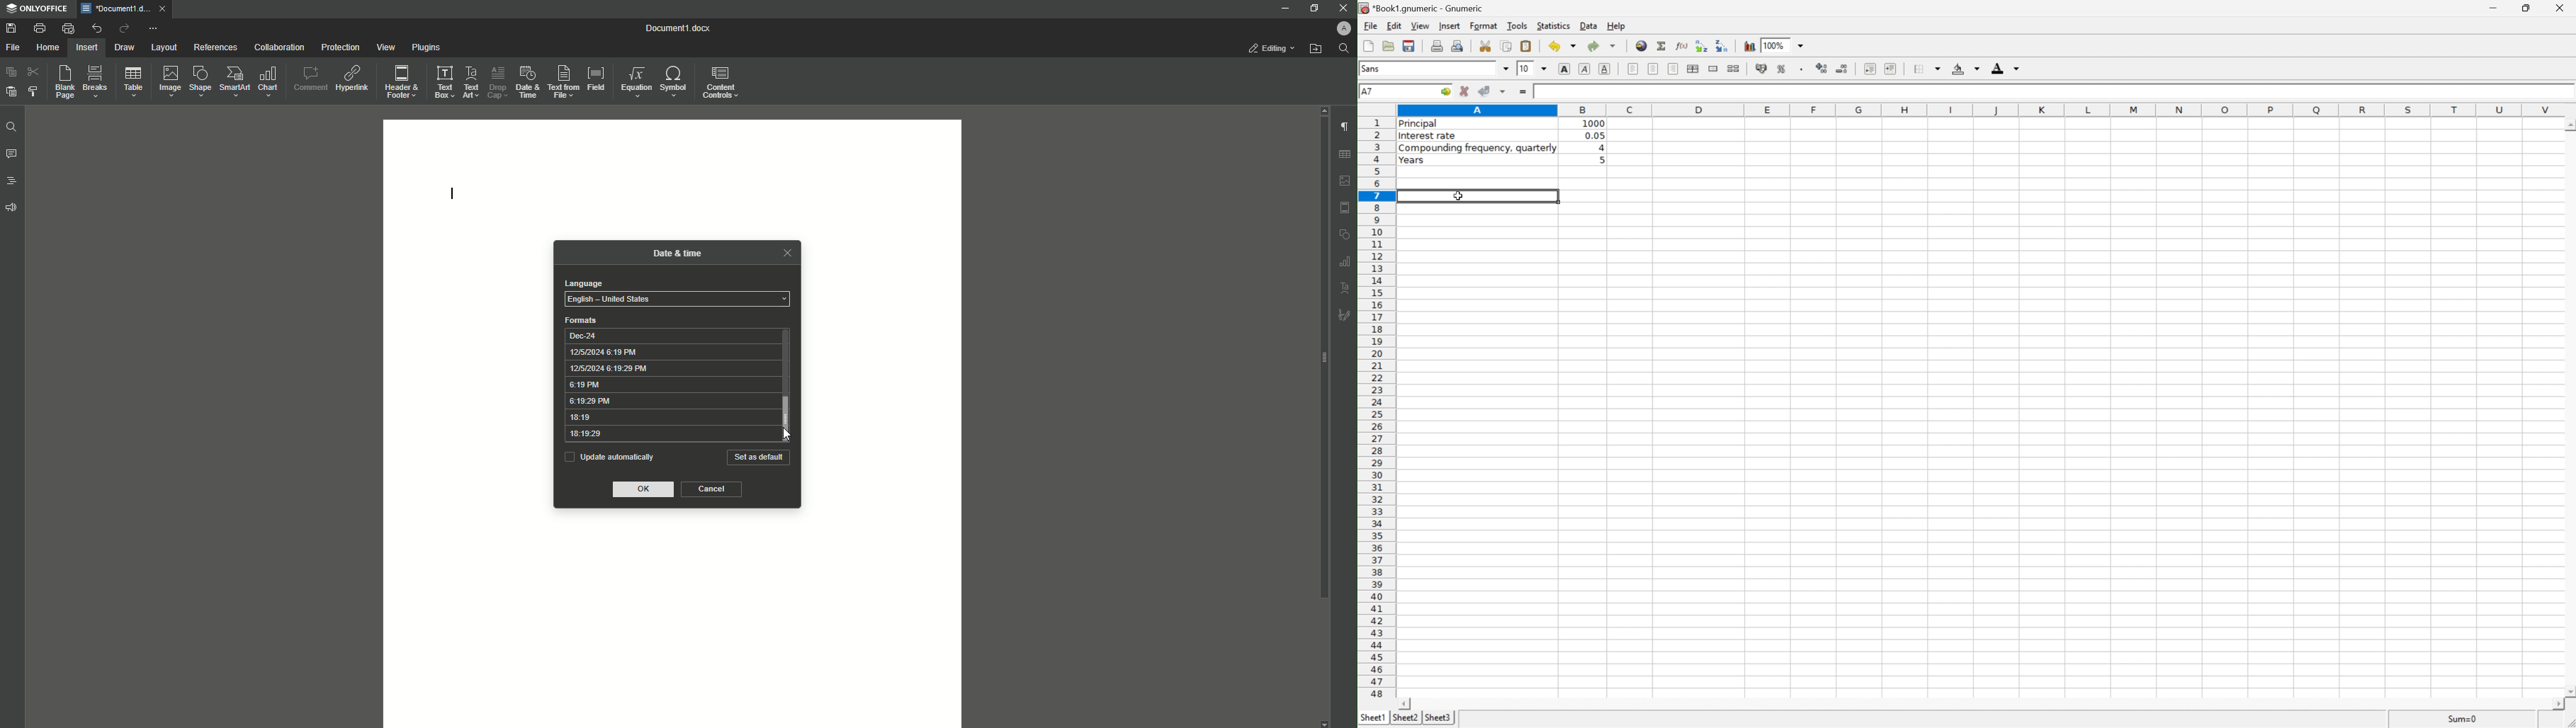 This screenshot has height=728, width=2576. I want to click on image settings, so click(1345, 181).